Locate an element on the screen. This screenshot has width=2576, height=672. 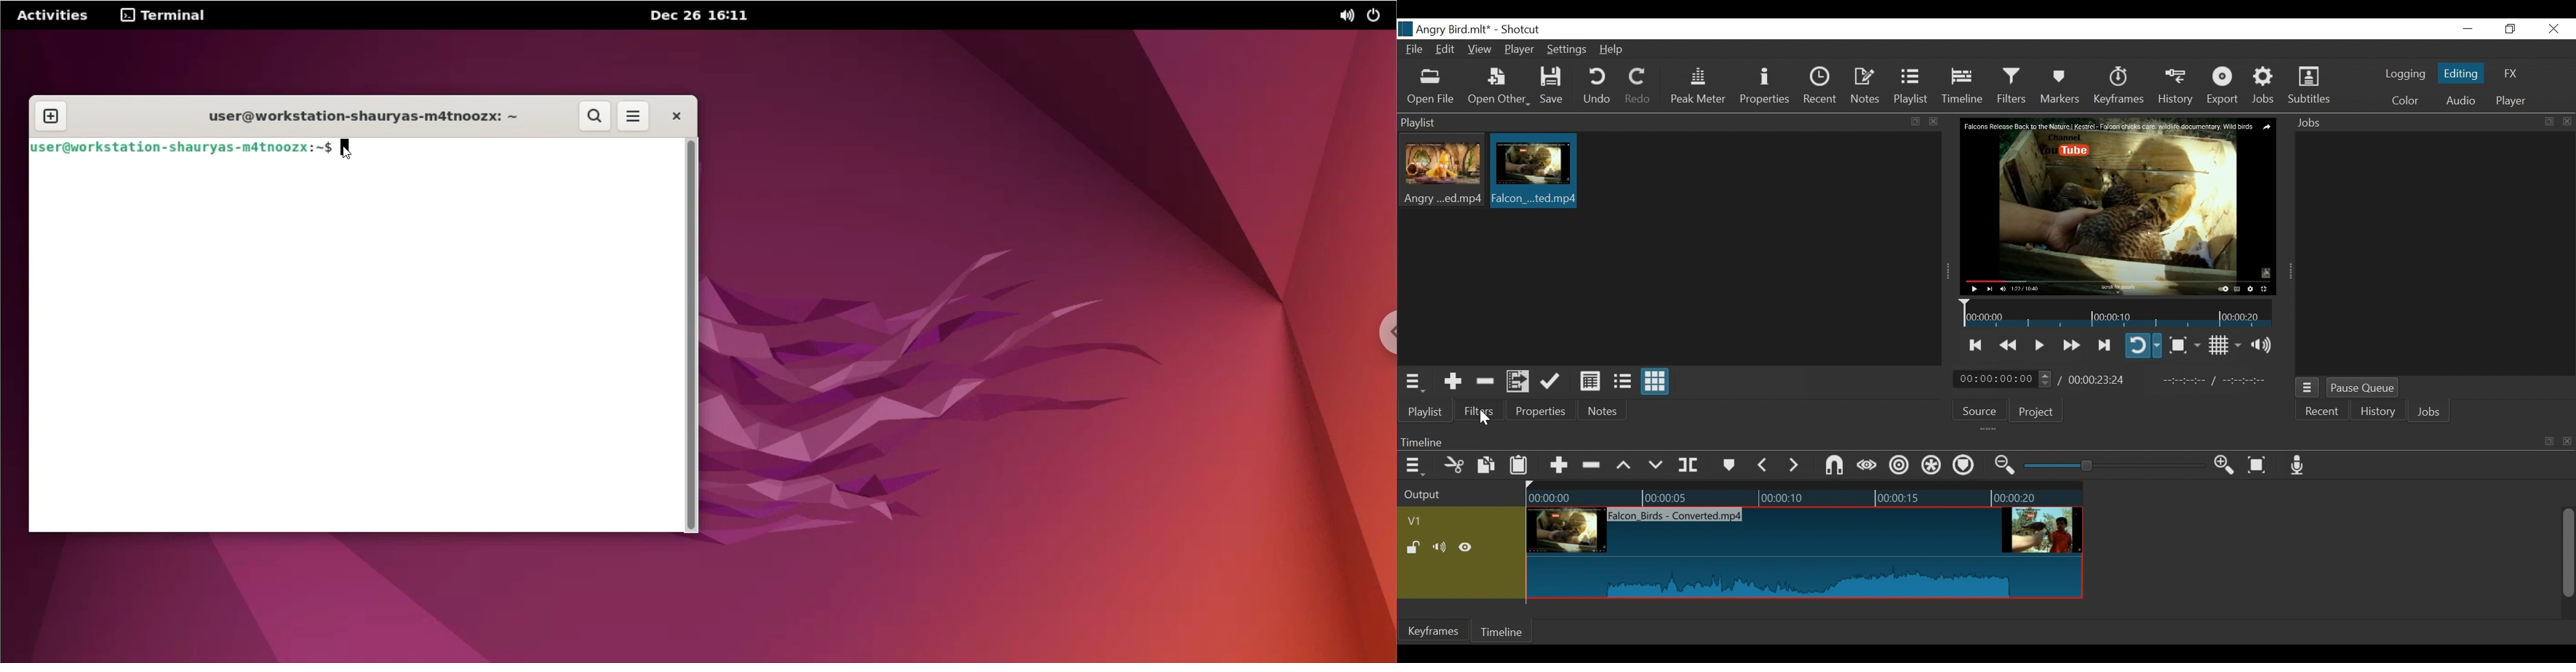
View is located at coordinates (1480, 50).